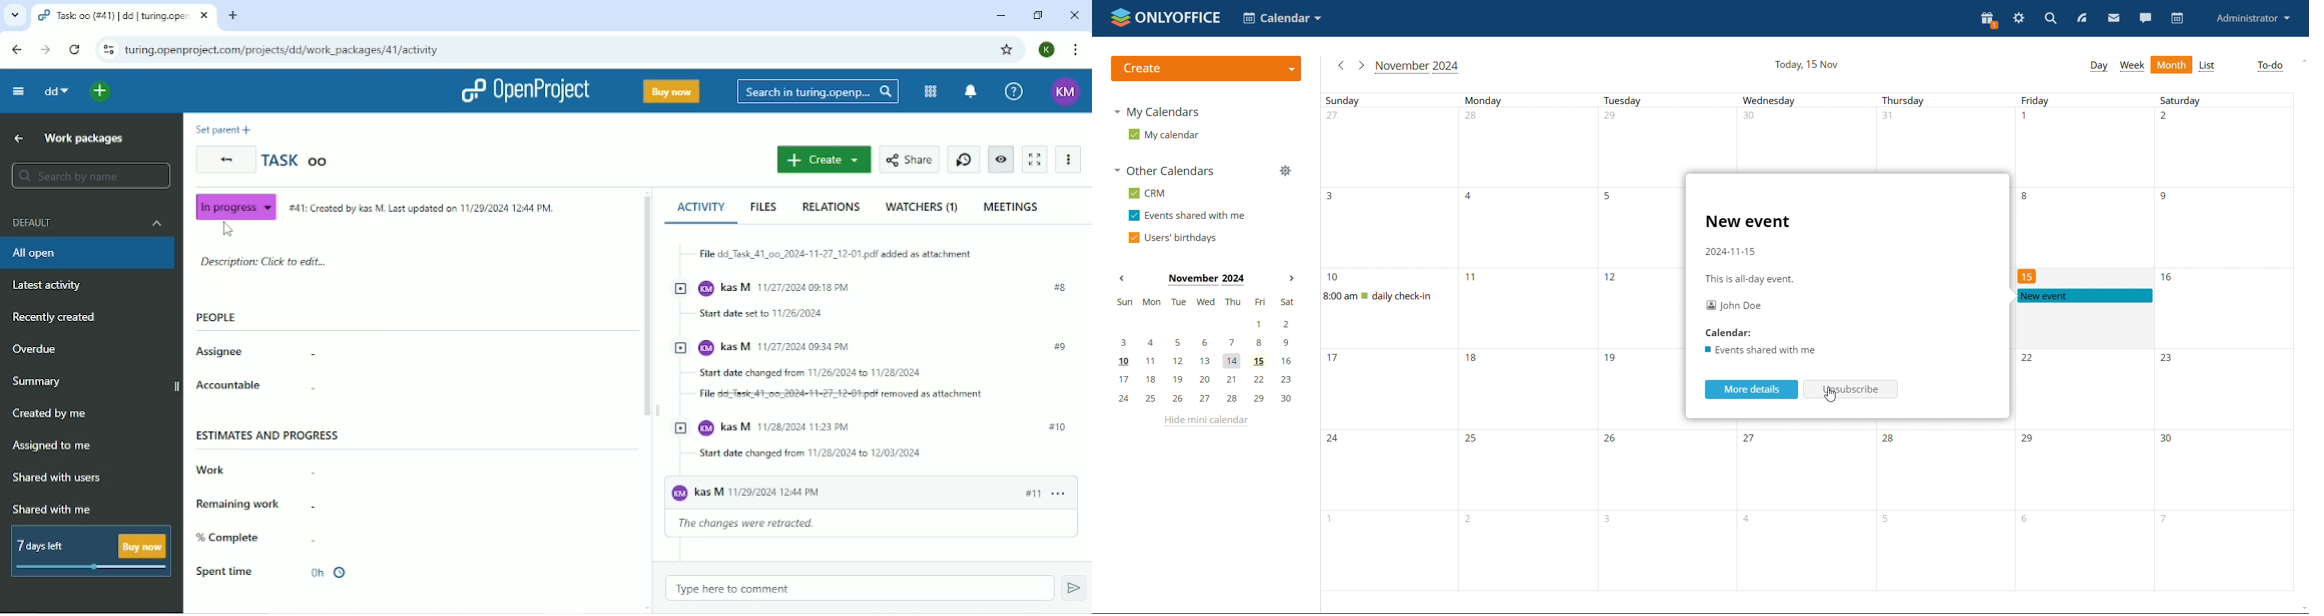  I want to click on Account, so click(1046, 50).